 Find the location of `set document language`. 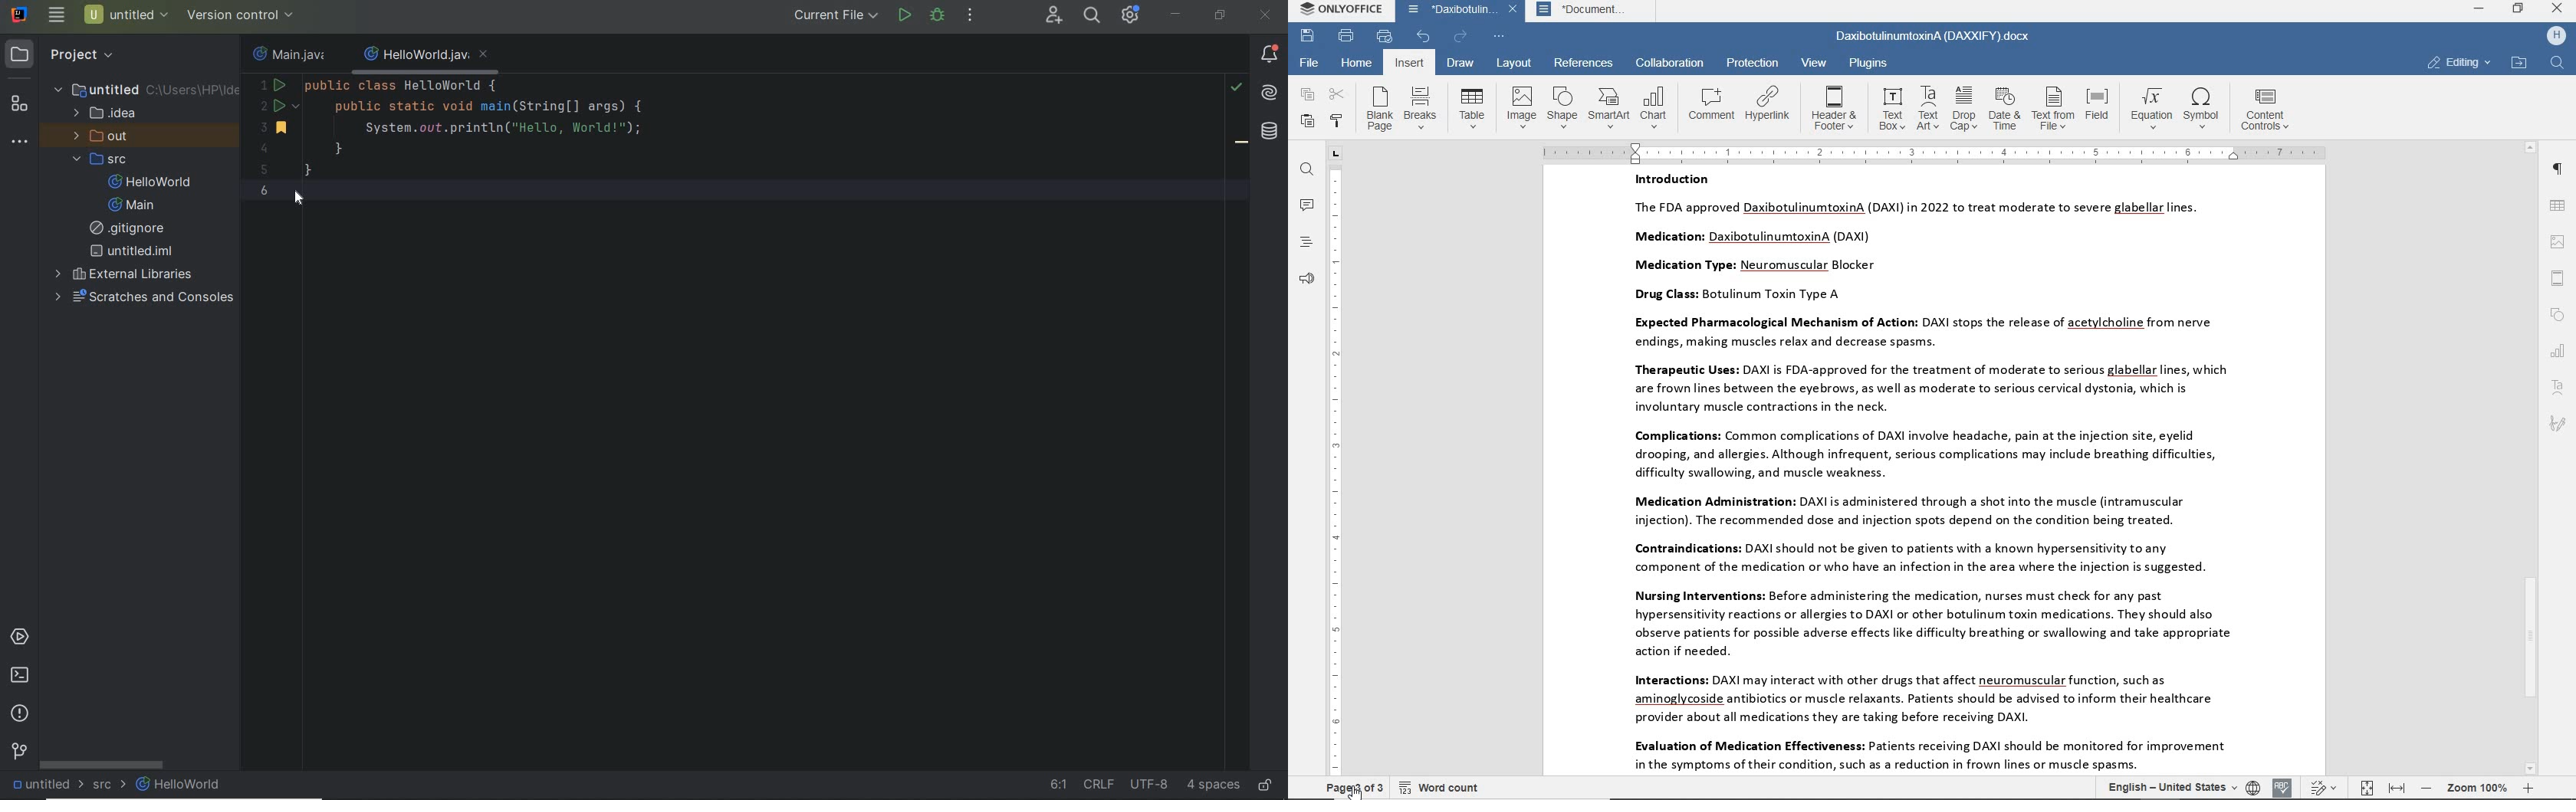

set document language is located at coordinates (2252, 787).